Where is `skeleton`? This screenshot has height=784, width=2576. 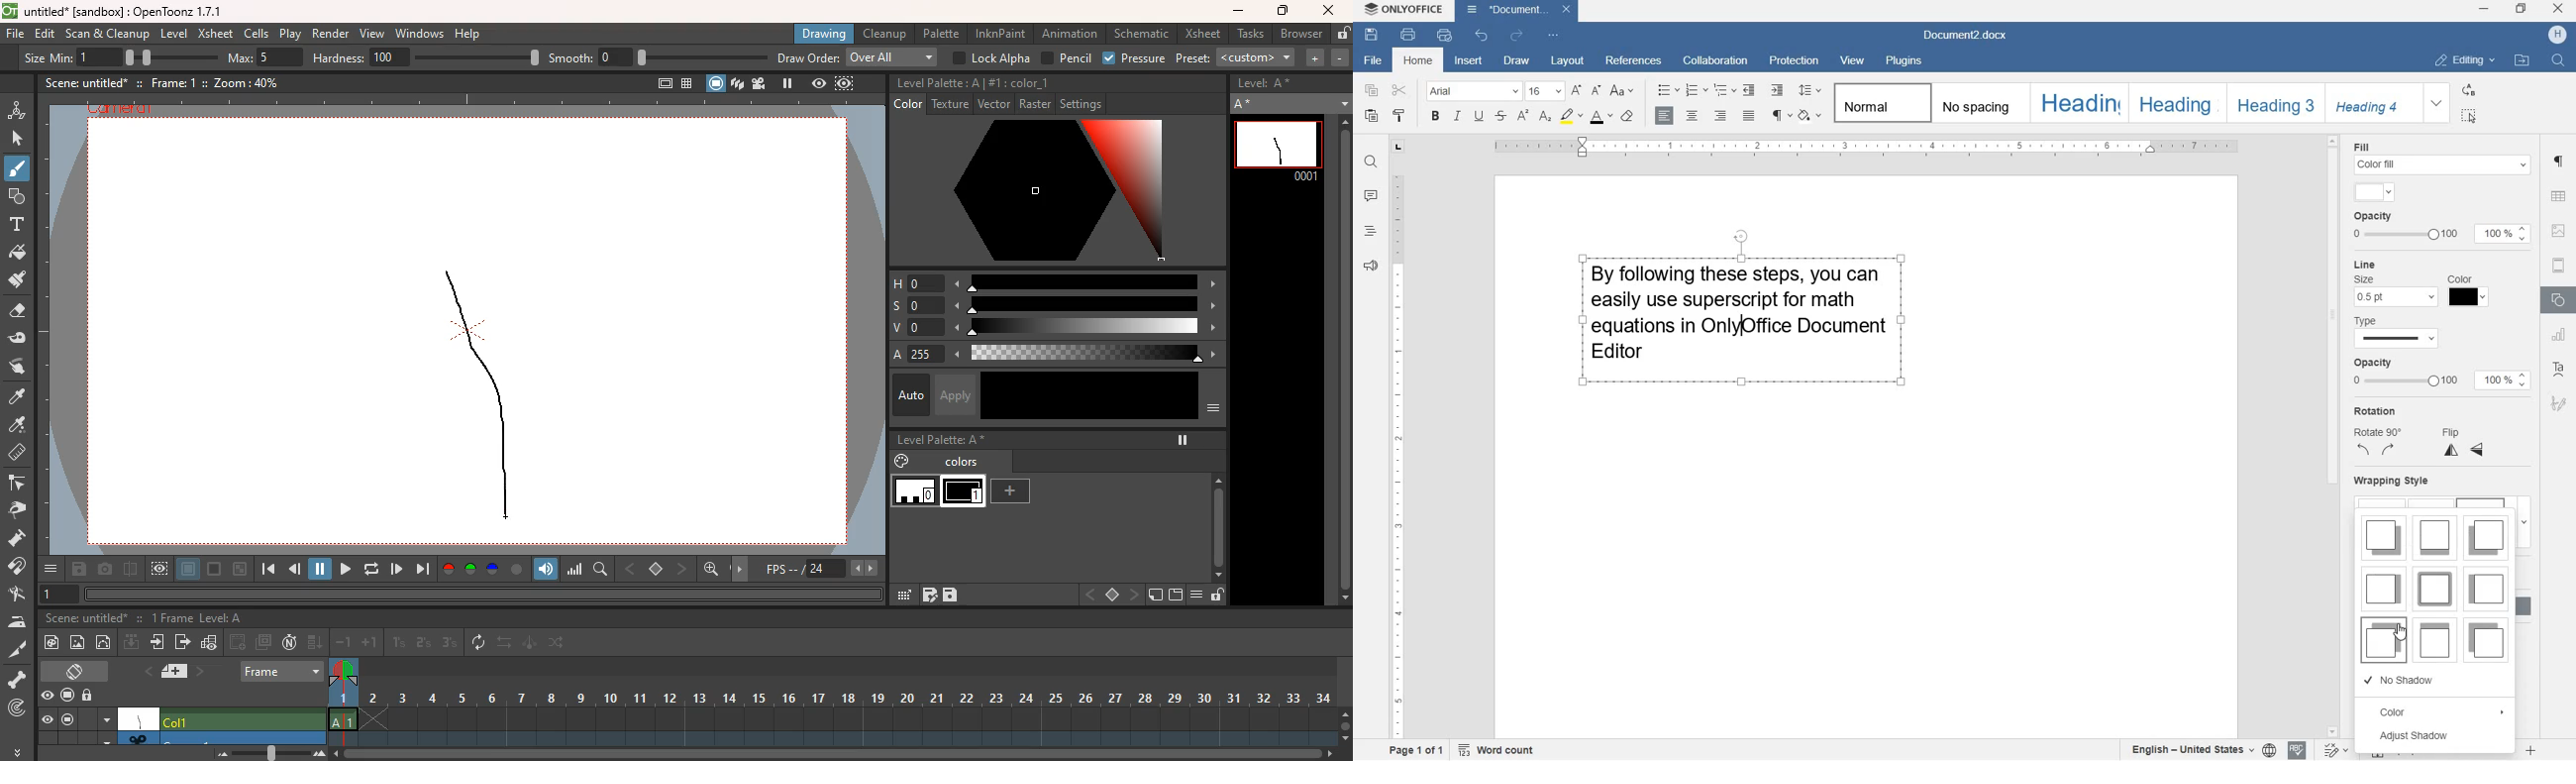
skeleton is located at coordinates (19, 680).